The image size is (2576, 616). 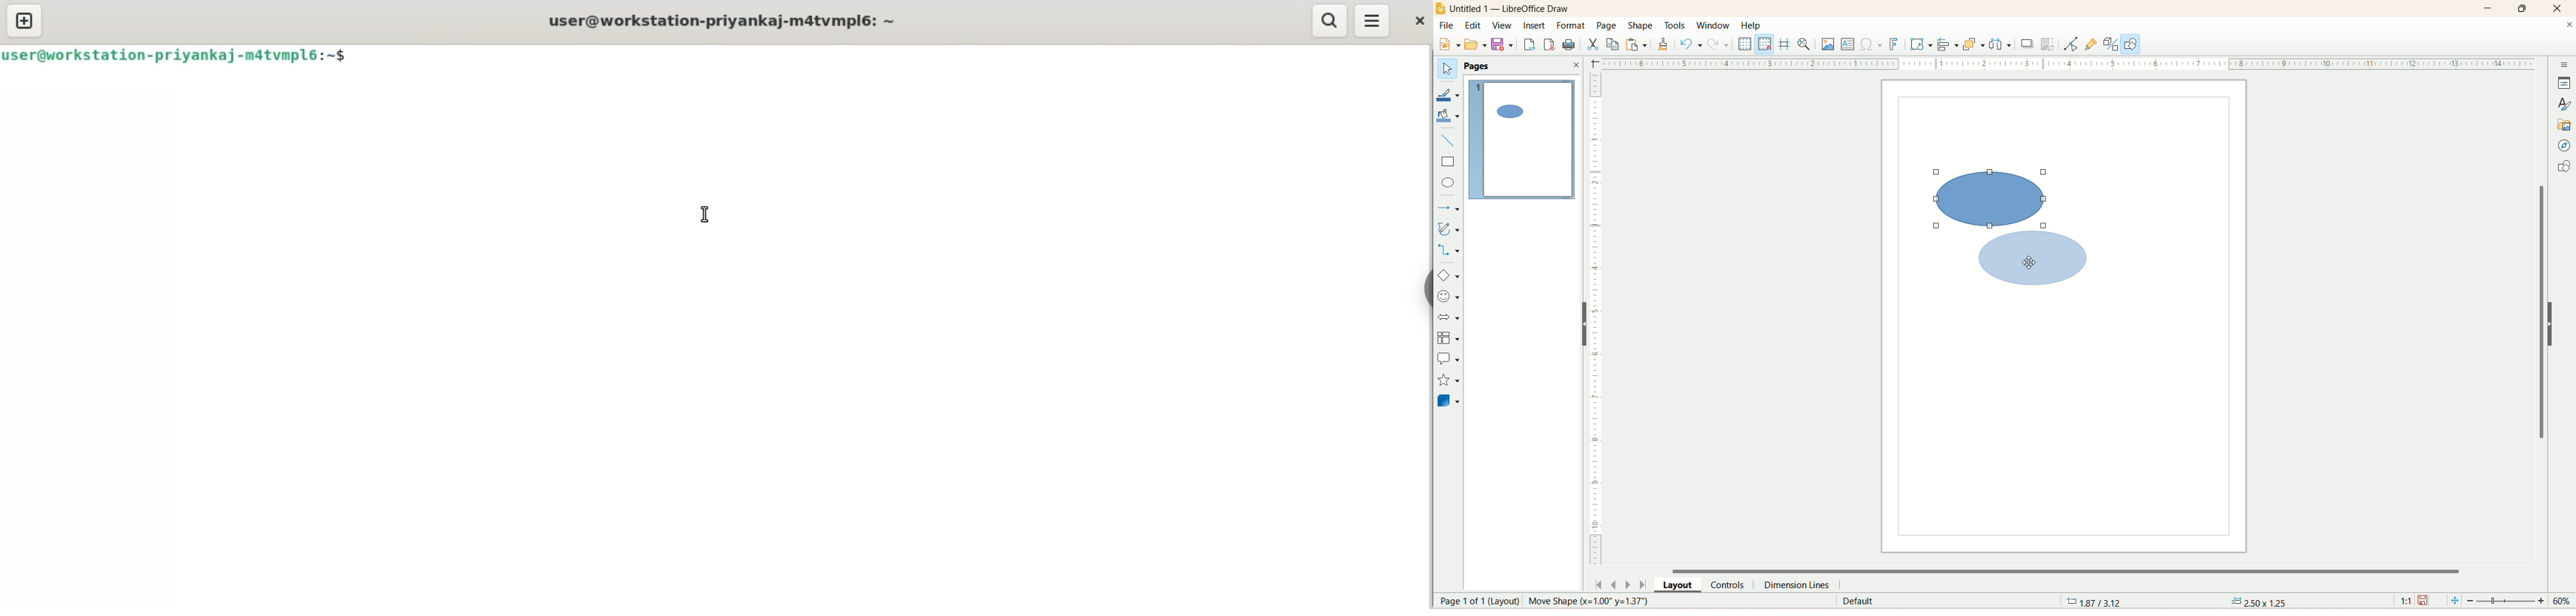 I want to click on cut, so click(x=1595, y=44).